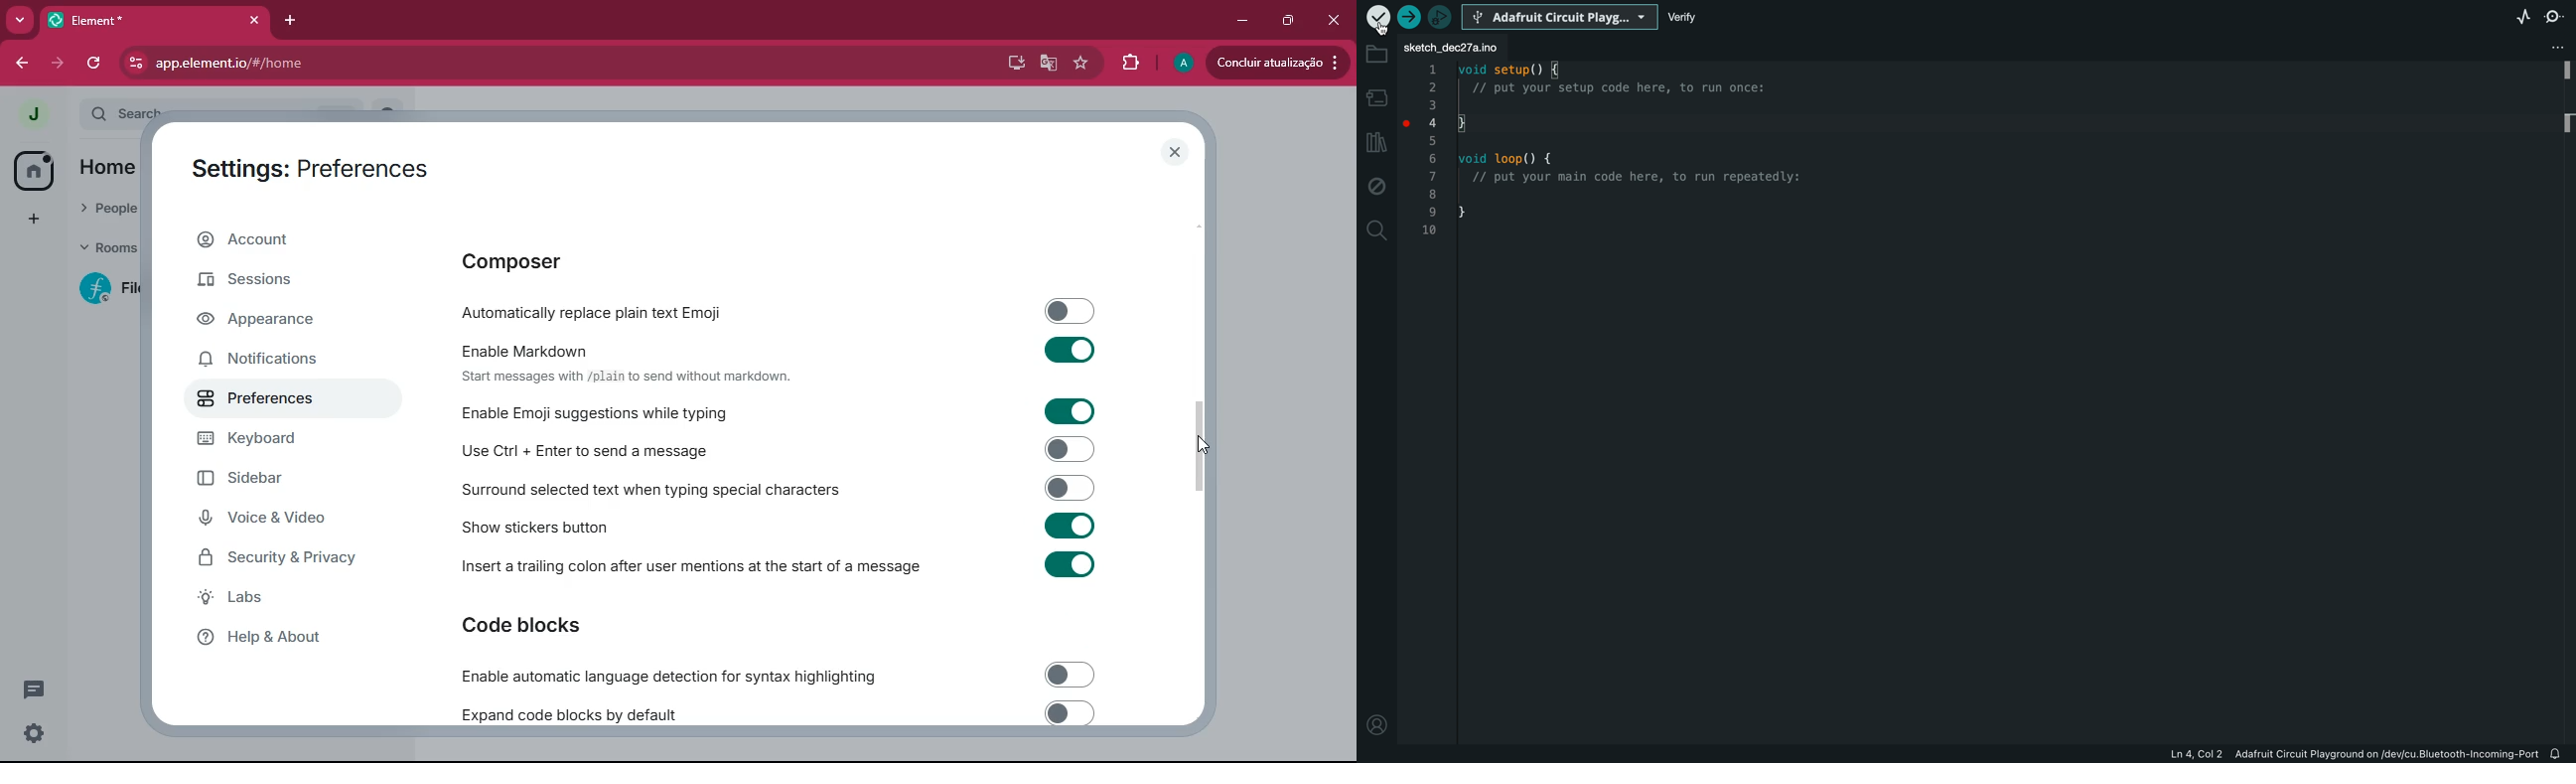 The image size is (2576, 784). I want to click on Use Ctrl + Enter to send a message, so click(782, 448).